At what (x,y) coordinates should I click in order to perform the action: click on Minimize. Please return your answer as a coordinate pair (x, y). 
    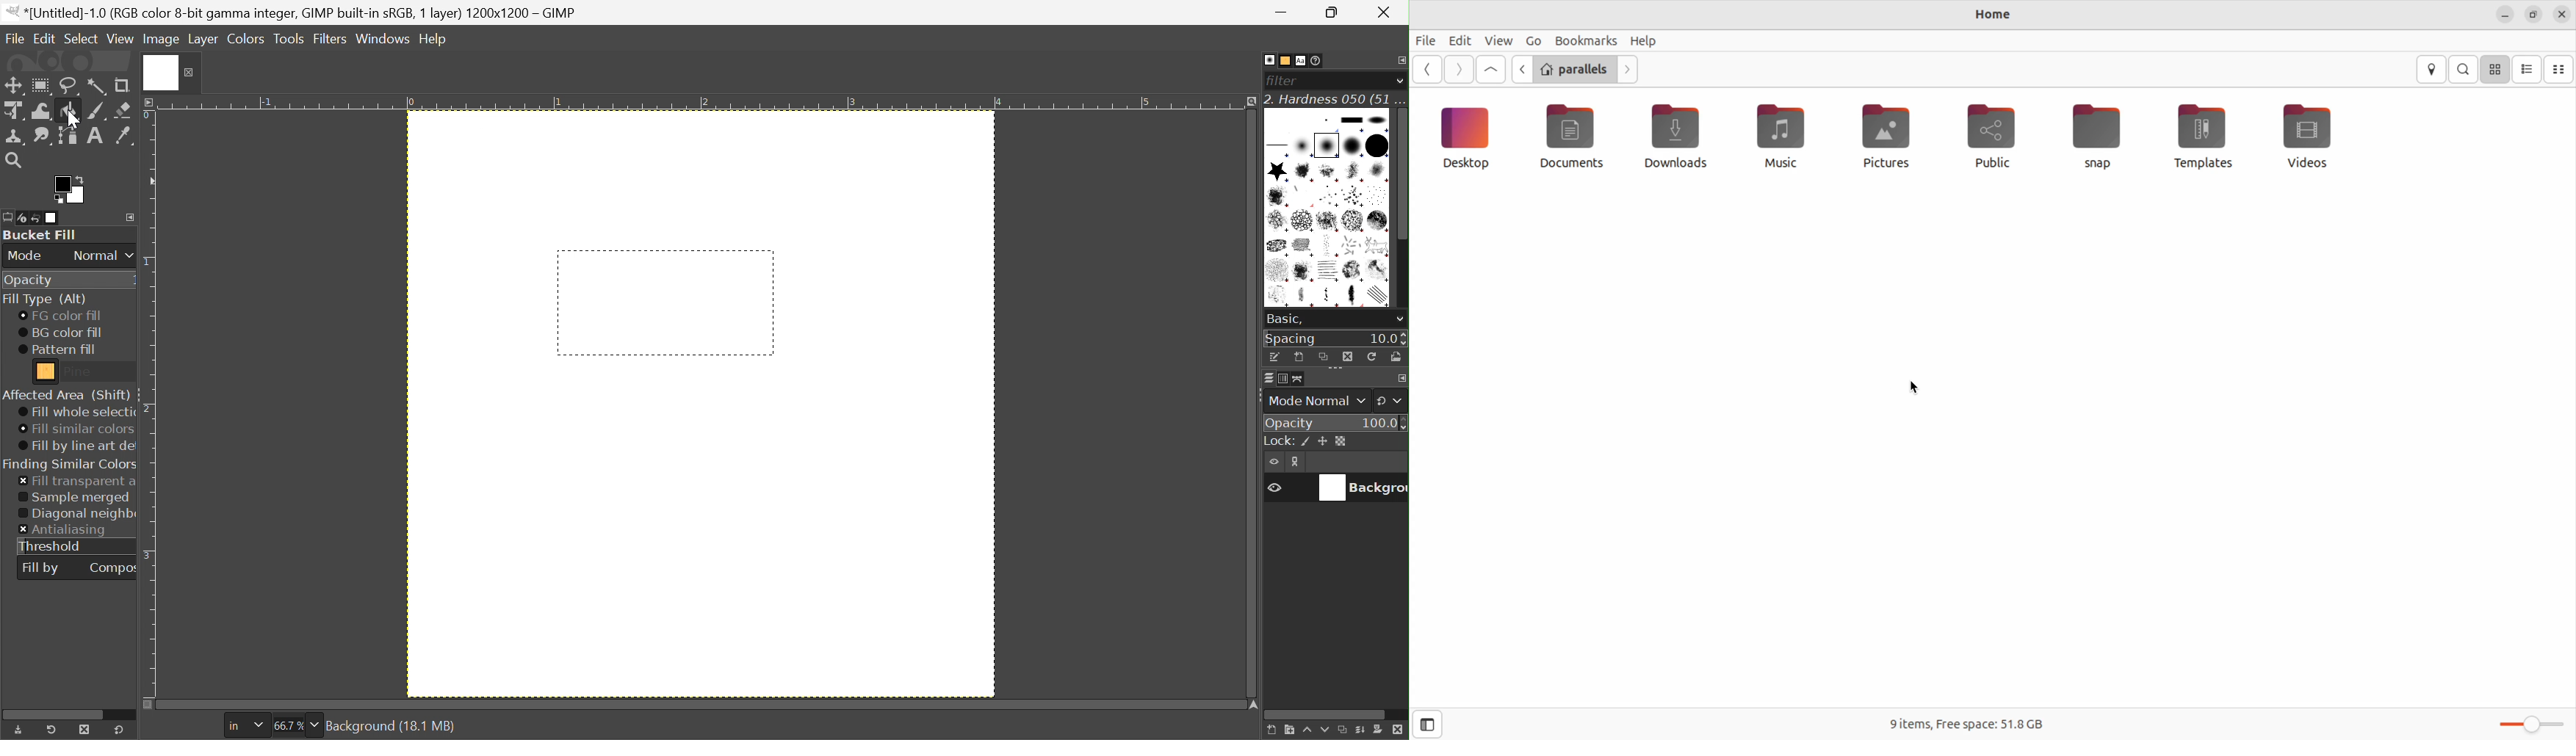
    Looking at the image, I should click on (1283, 12).